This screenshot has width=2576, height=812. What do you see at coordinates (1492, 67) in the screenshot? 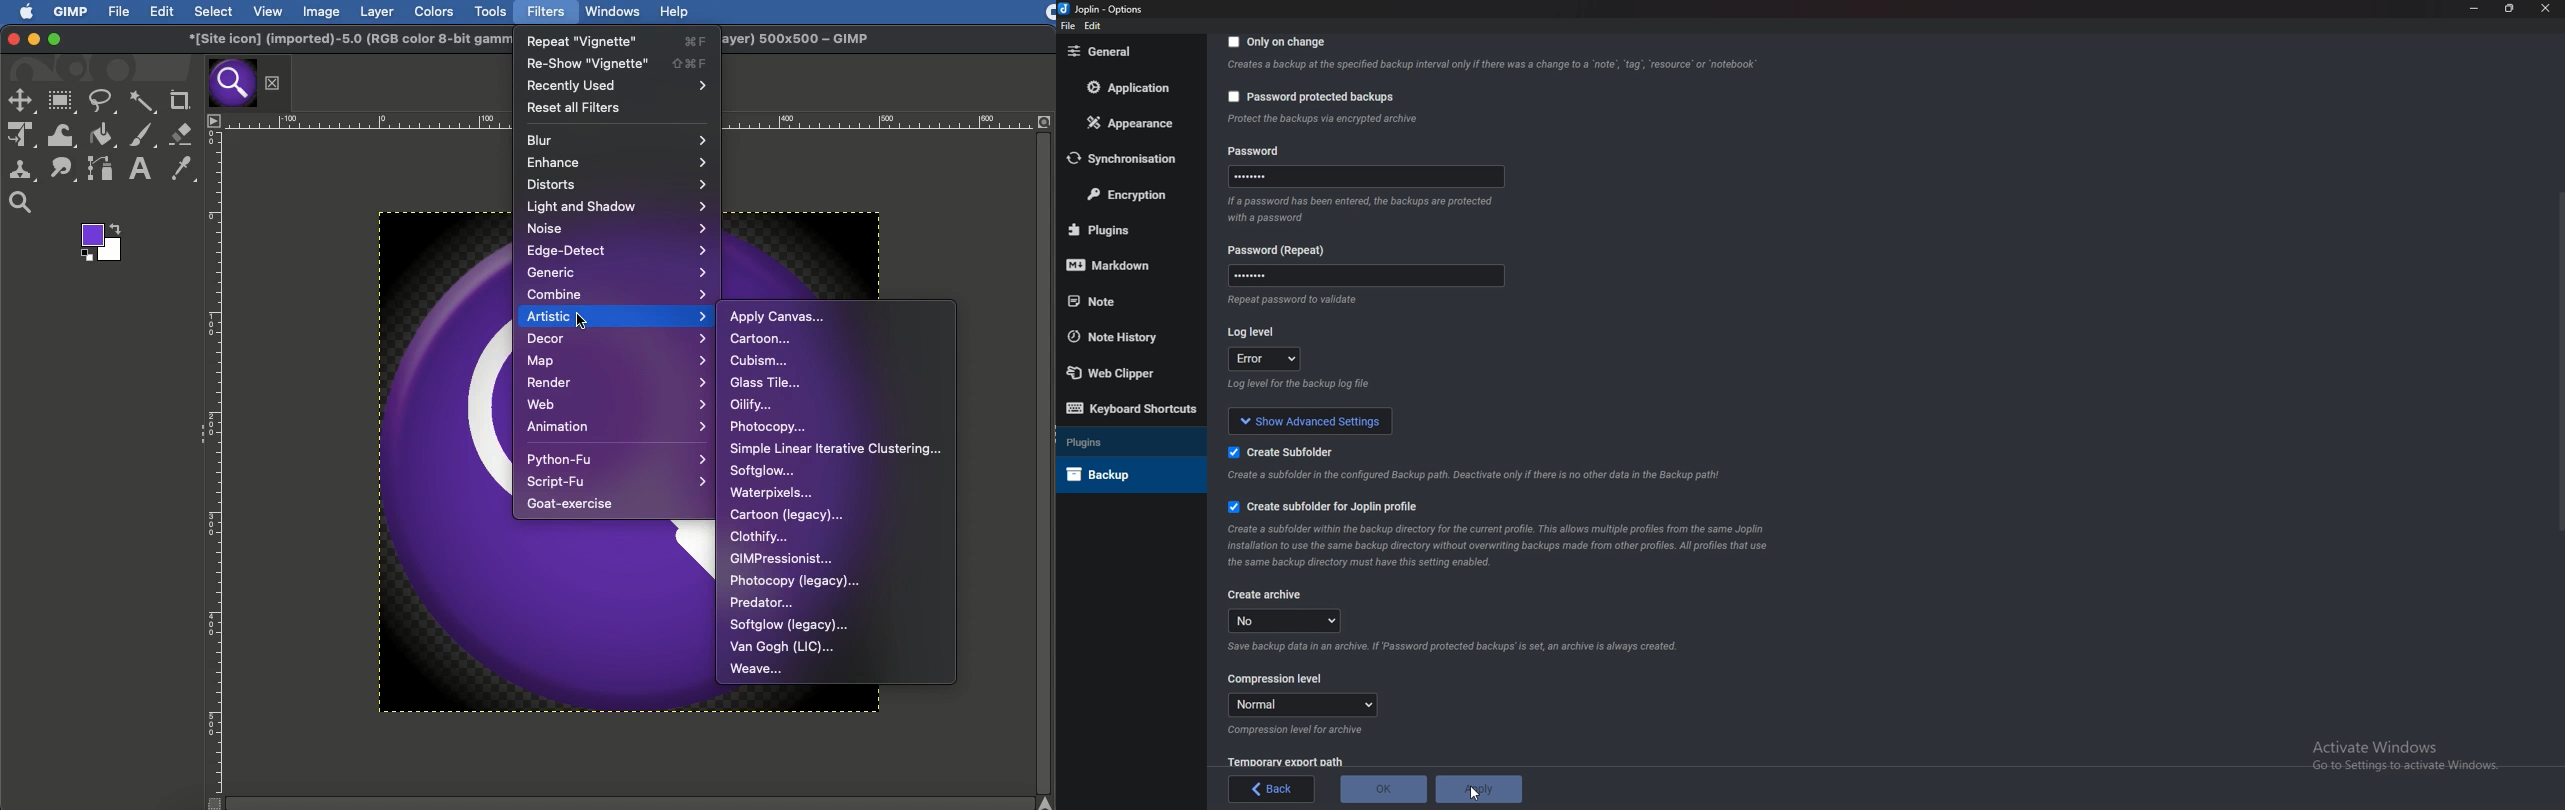
I see `Info` at bounding box center [1492, 67].